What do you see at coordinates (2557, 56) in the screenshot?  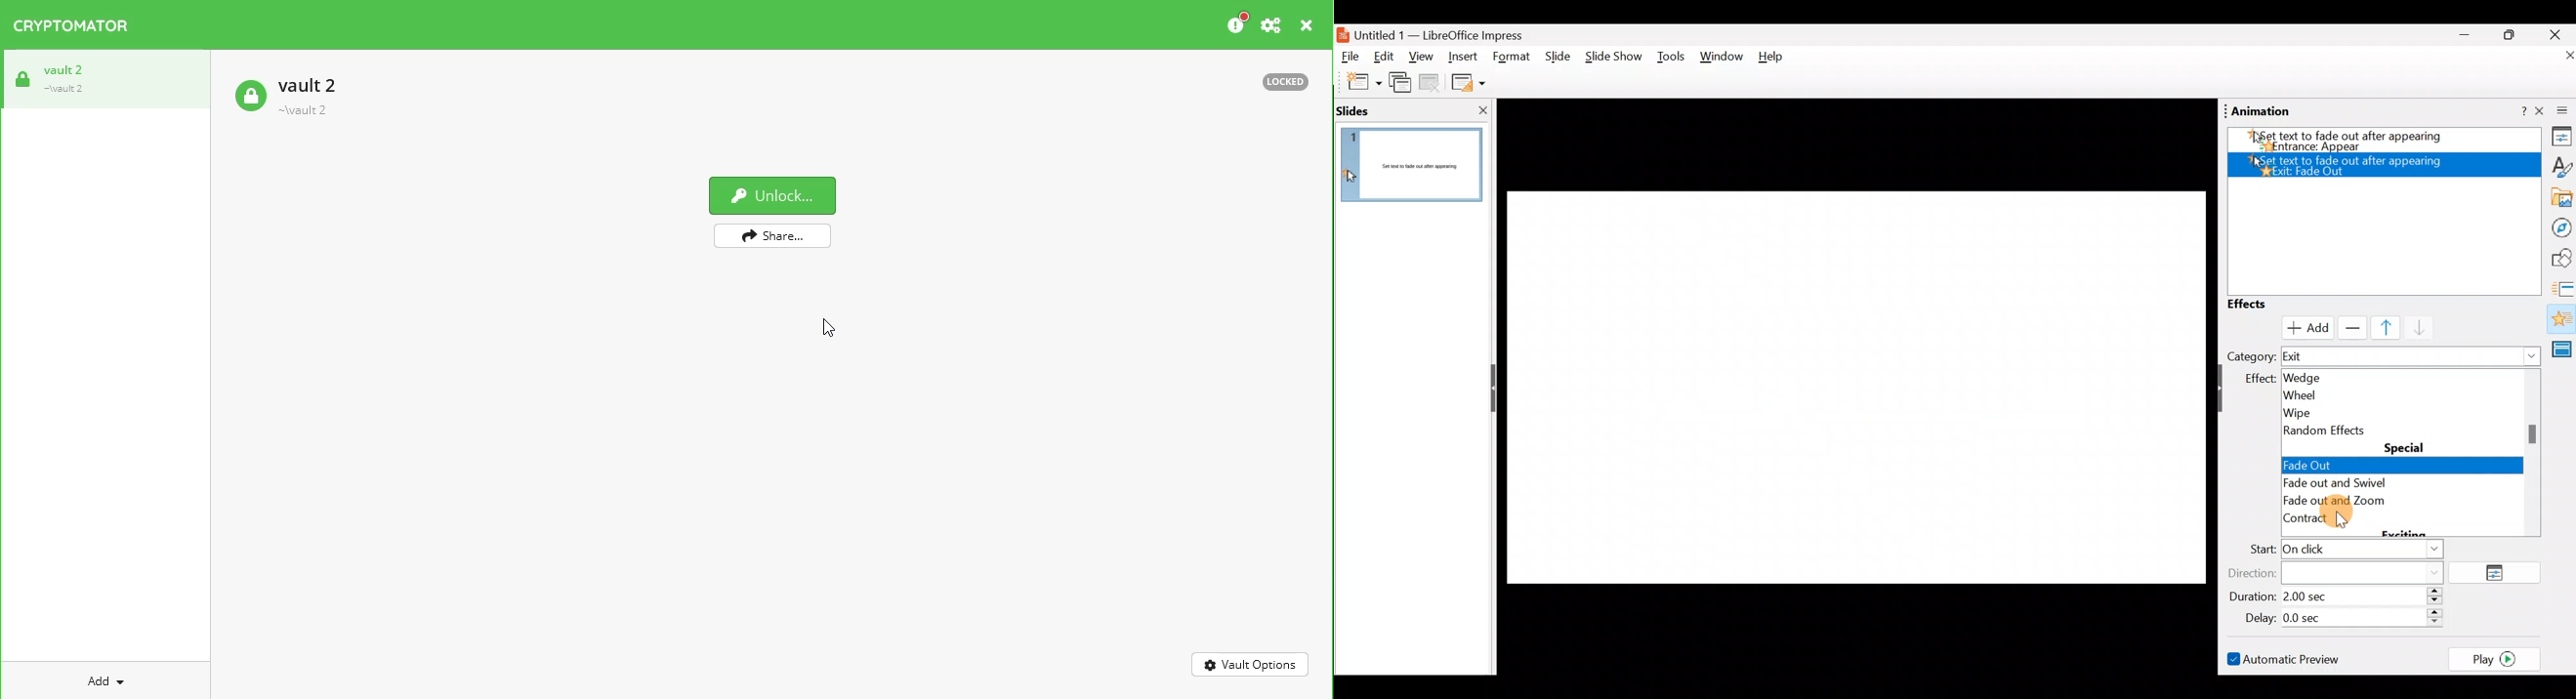 I see `Close document` at bounding box center [2557, 56].